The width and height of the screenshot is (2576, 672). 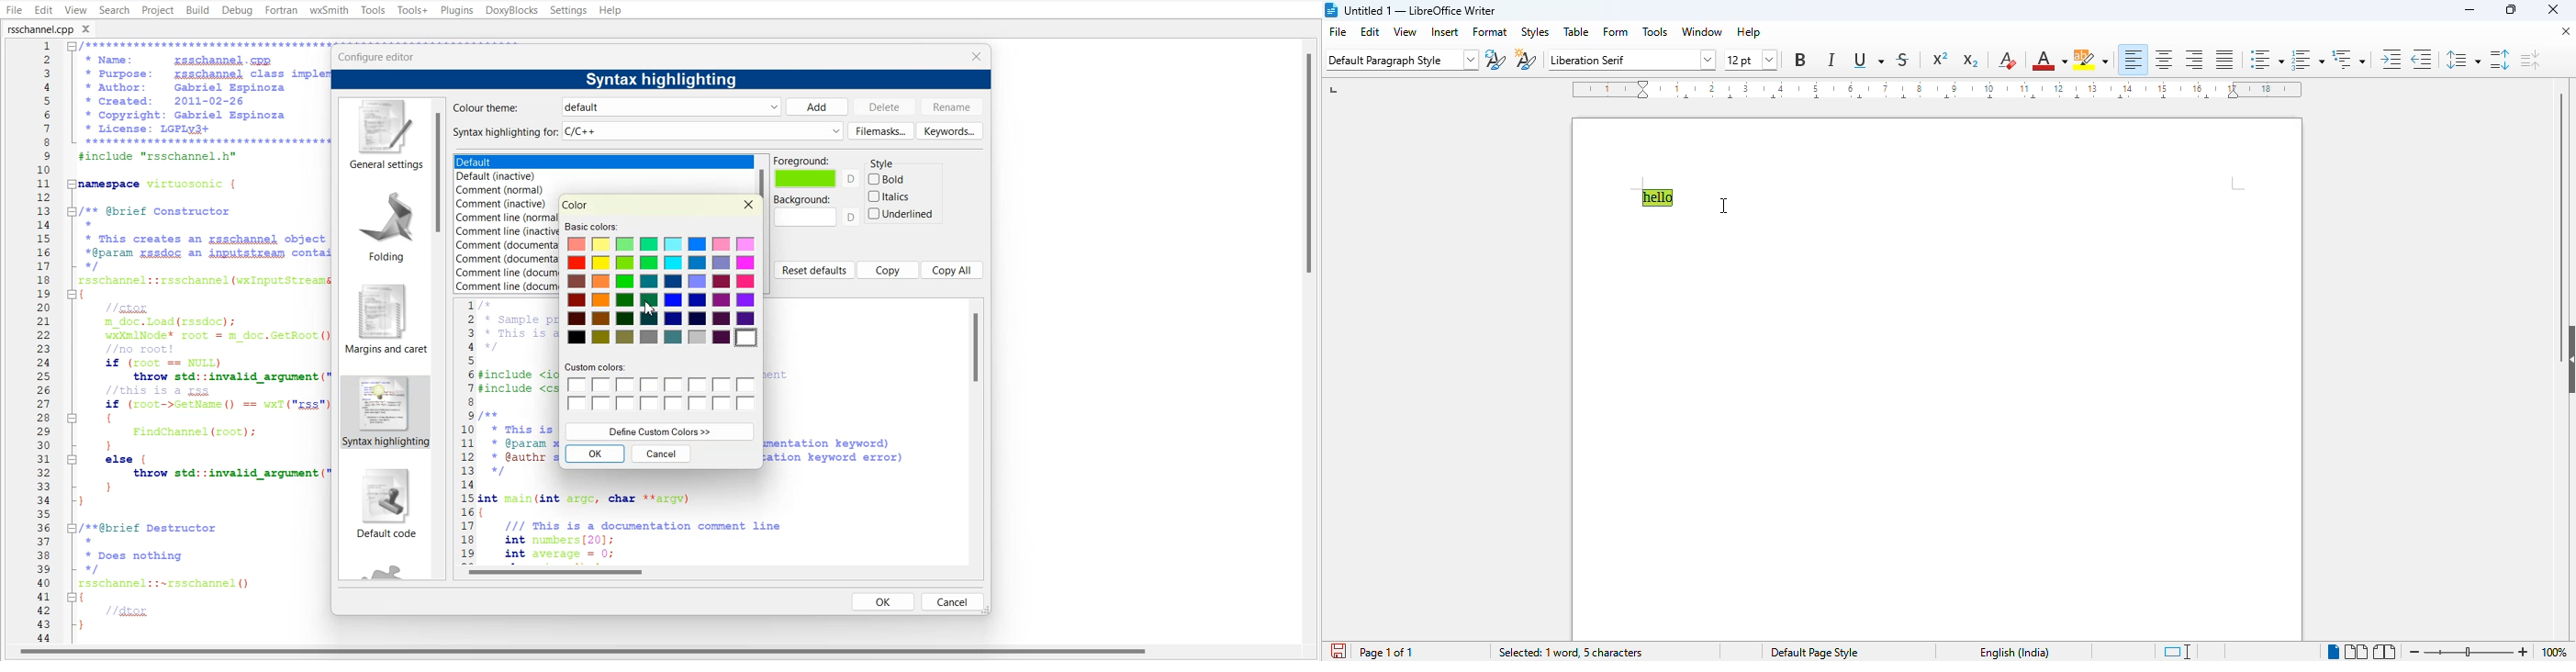 What do you see at coordinates (12, 10) in the screenshot?
I see `File` at bounding box center [12, 10].